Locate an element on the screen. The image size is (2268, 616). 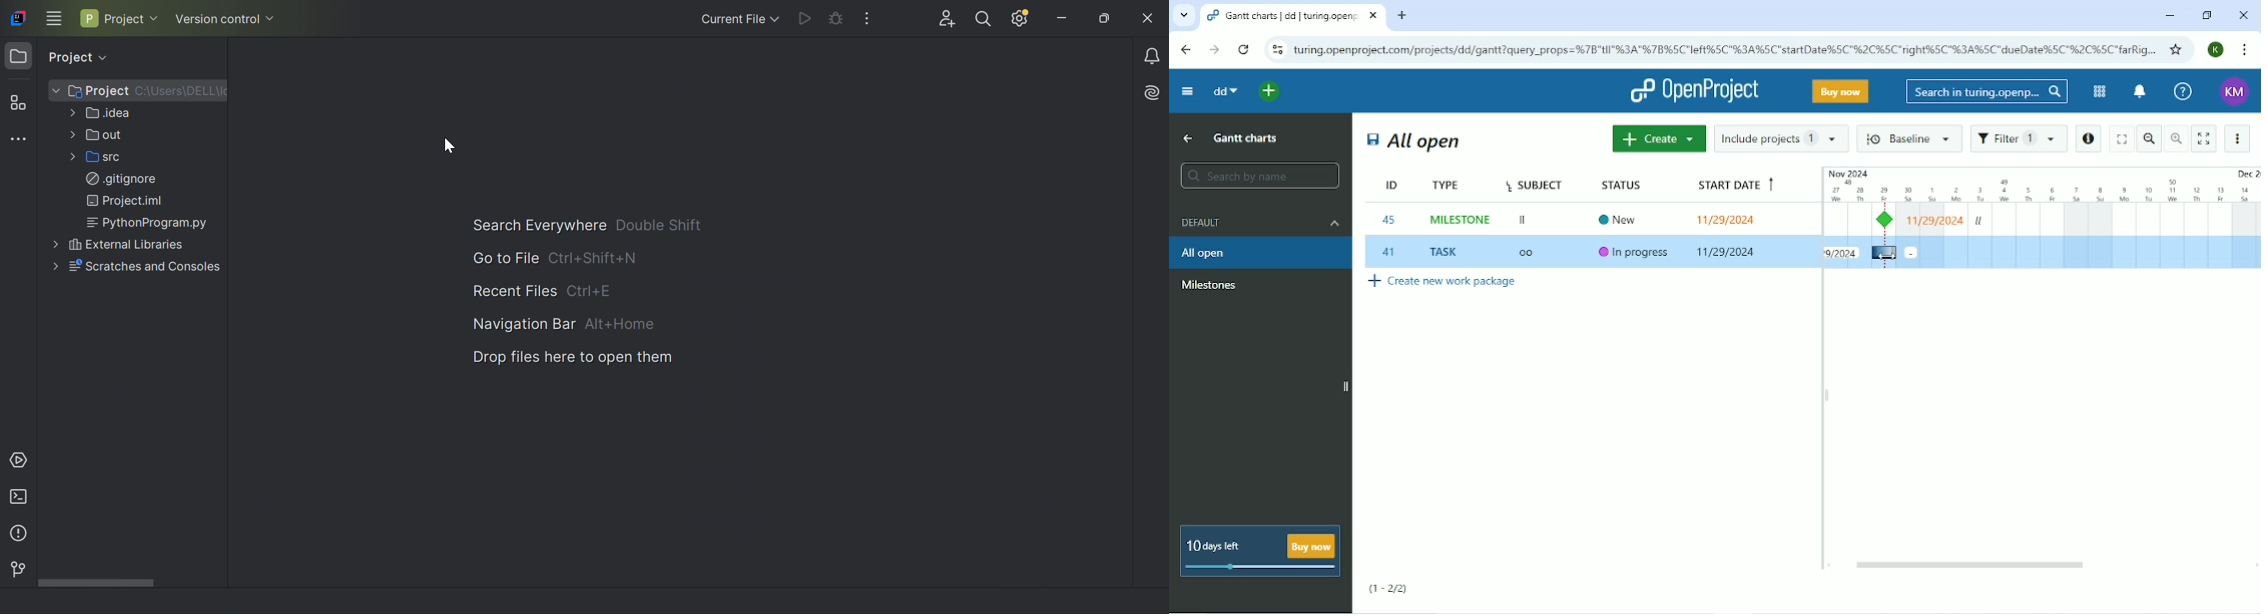
Version control is located at coordinates (226, 18).